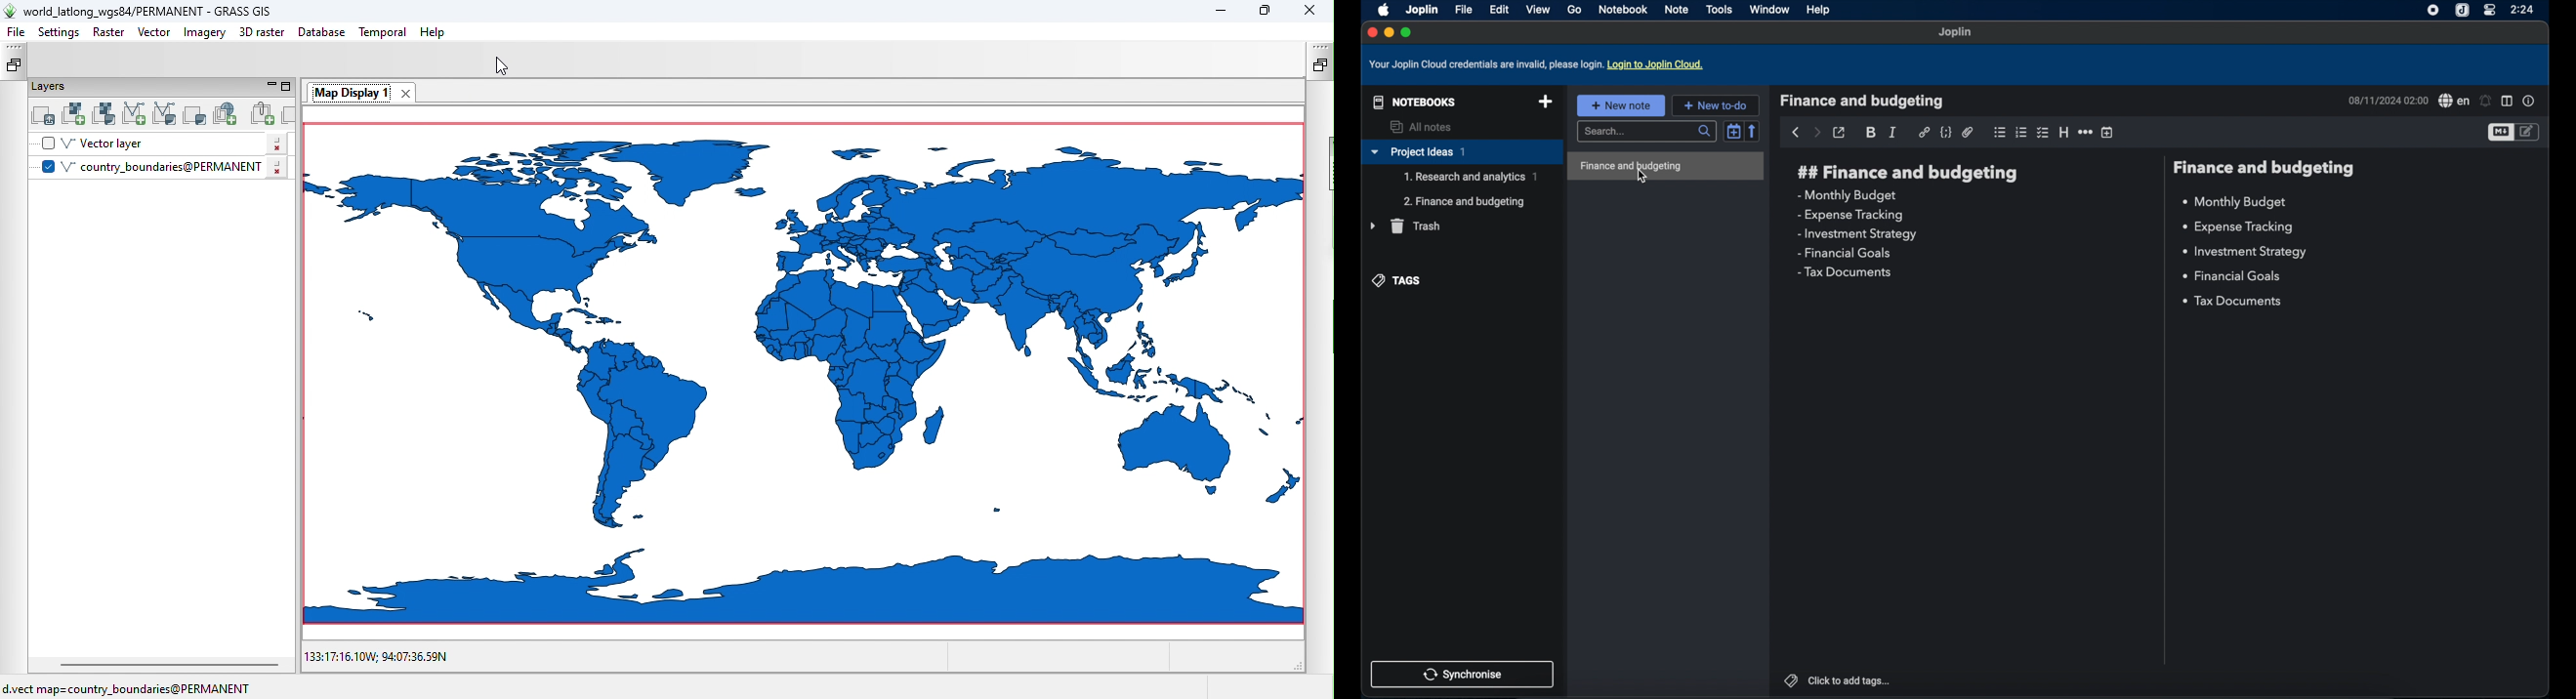 Image resolution: width=2576 pixels, height=700 pixels. What do you see at coordinates (1716, 105) in the screenshot?
I see `new to-do` at bounding box center [1716, 105].